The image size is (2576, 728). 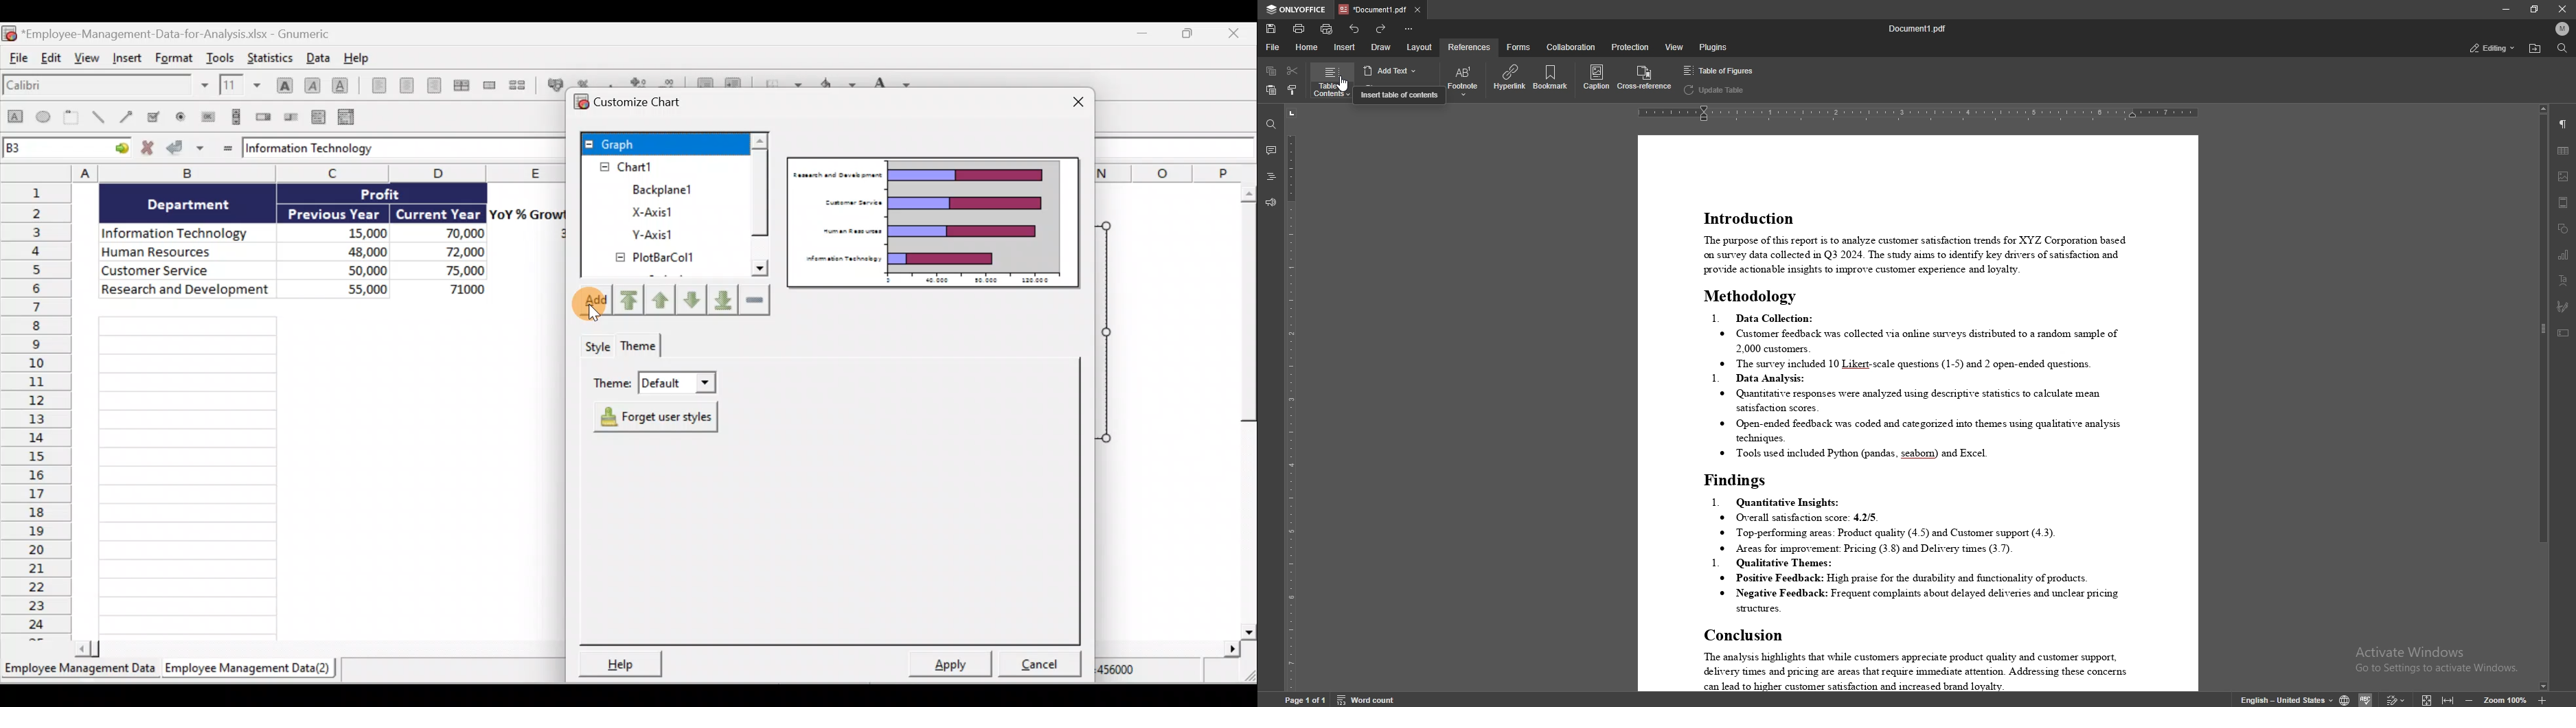 I want to click on Font name Calibri, so click(x=105, y=88).